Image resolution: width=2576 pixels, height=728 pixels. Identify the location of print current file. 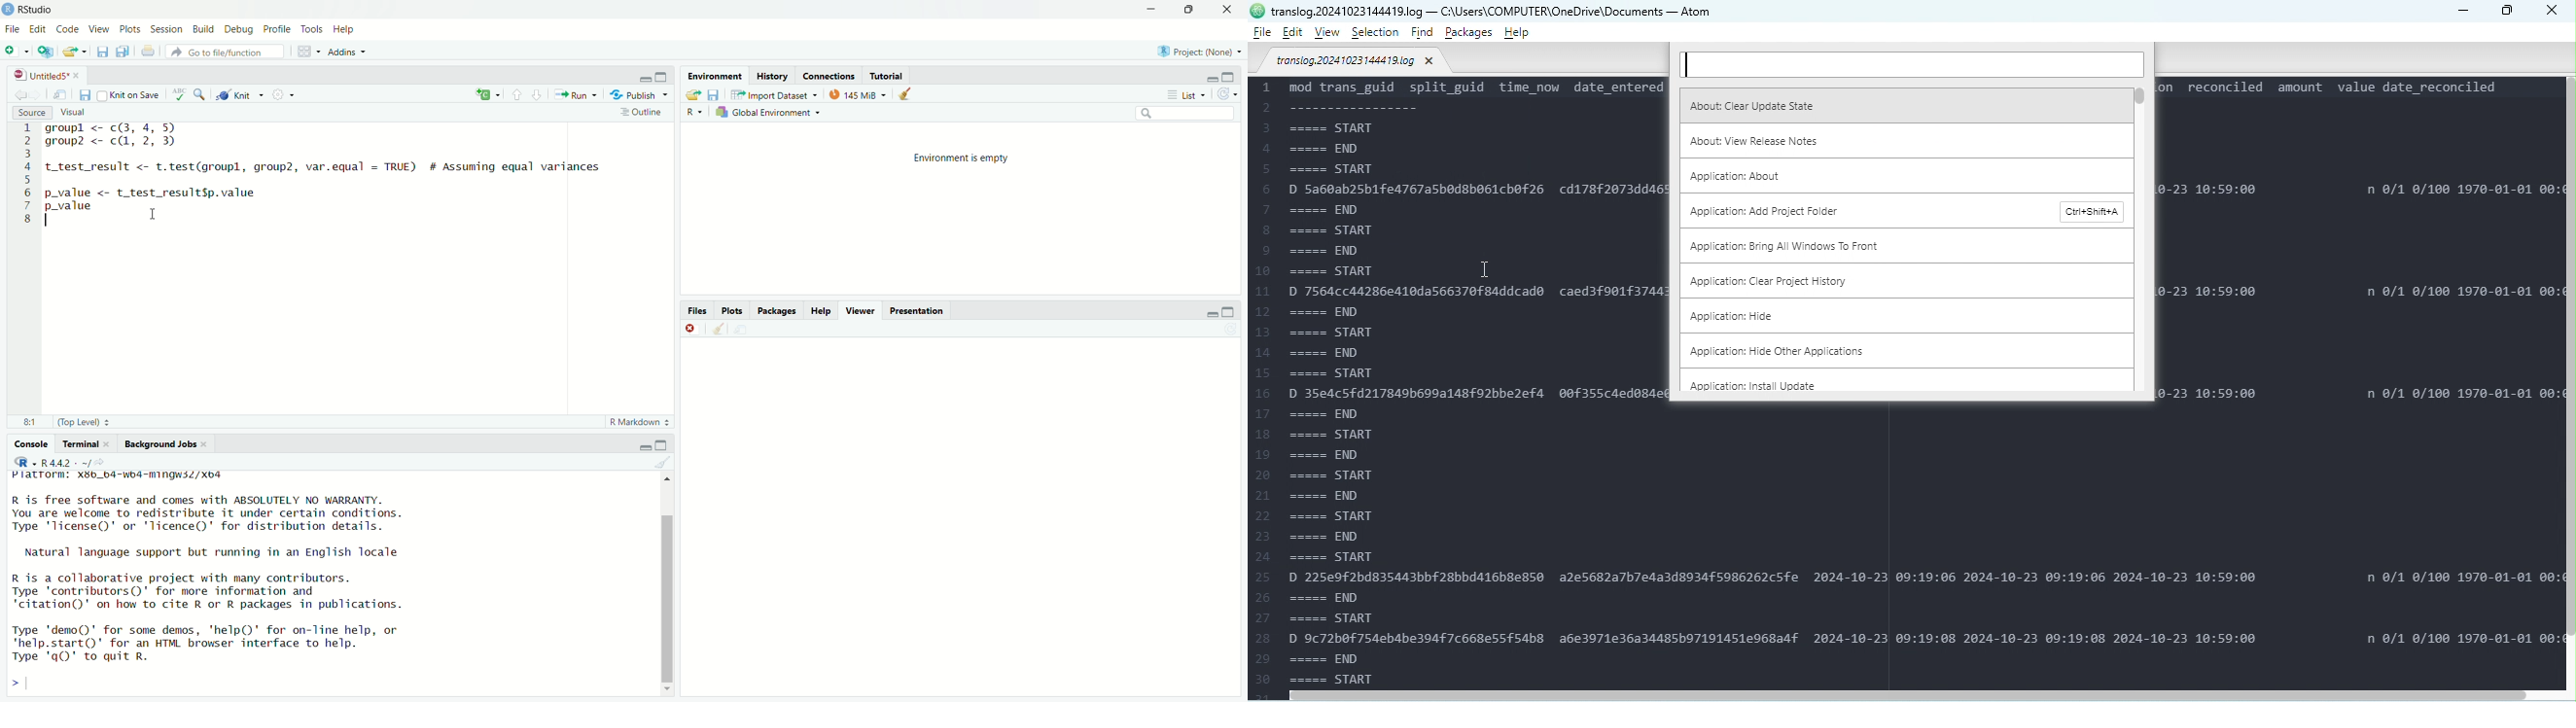
(146, 51).